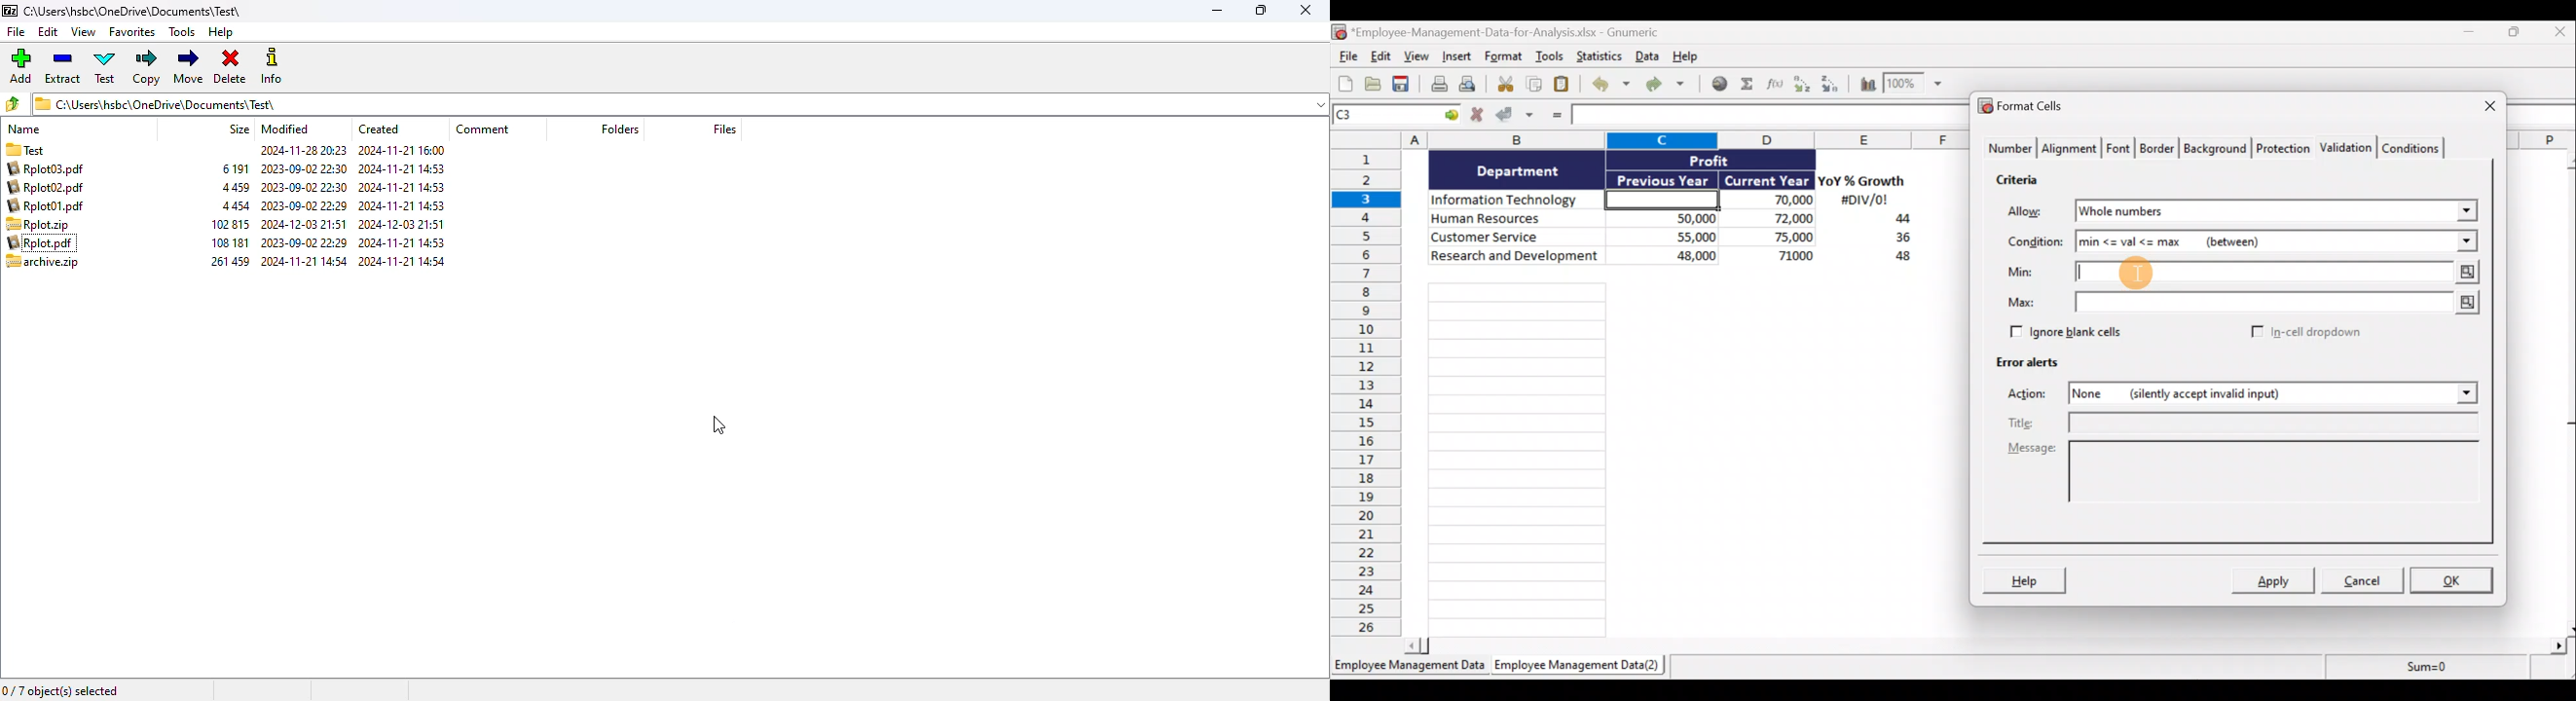 This screenshot has height=728, width=2576. Describe the element at coordinates (1765, 181) in the screenshot. I see `Current Year` at that location.